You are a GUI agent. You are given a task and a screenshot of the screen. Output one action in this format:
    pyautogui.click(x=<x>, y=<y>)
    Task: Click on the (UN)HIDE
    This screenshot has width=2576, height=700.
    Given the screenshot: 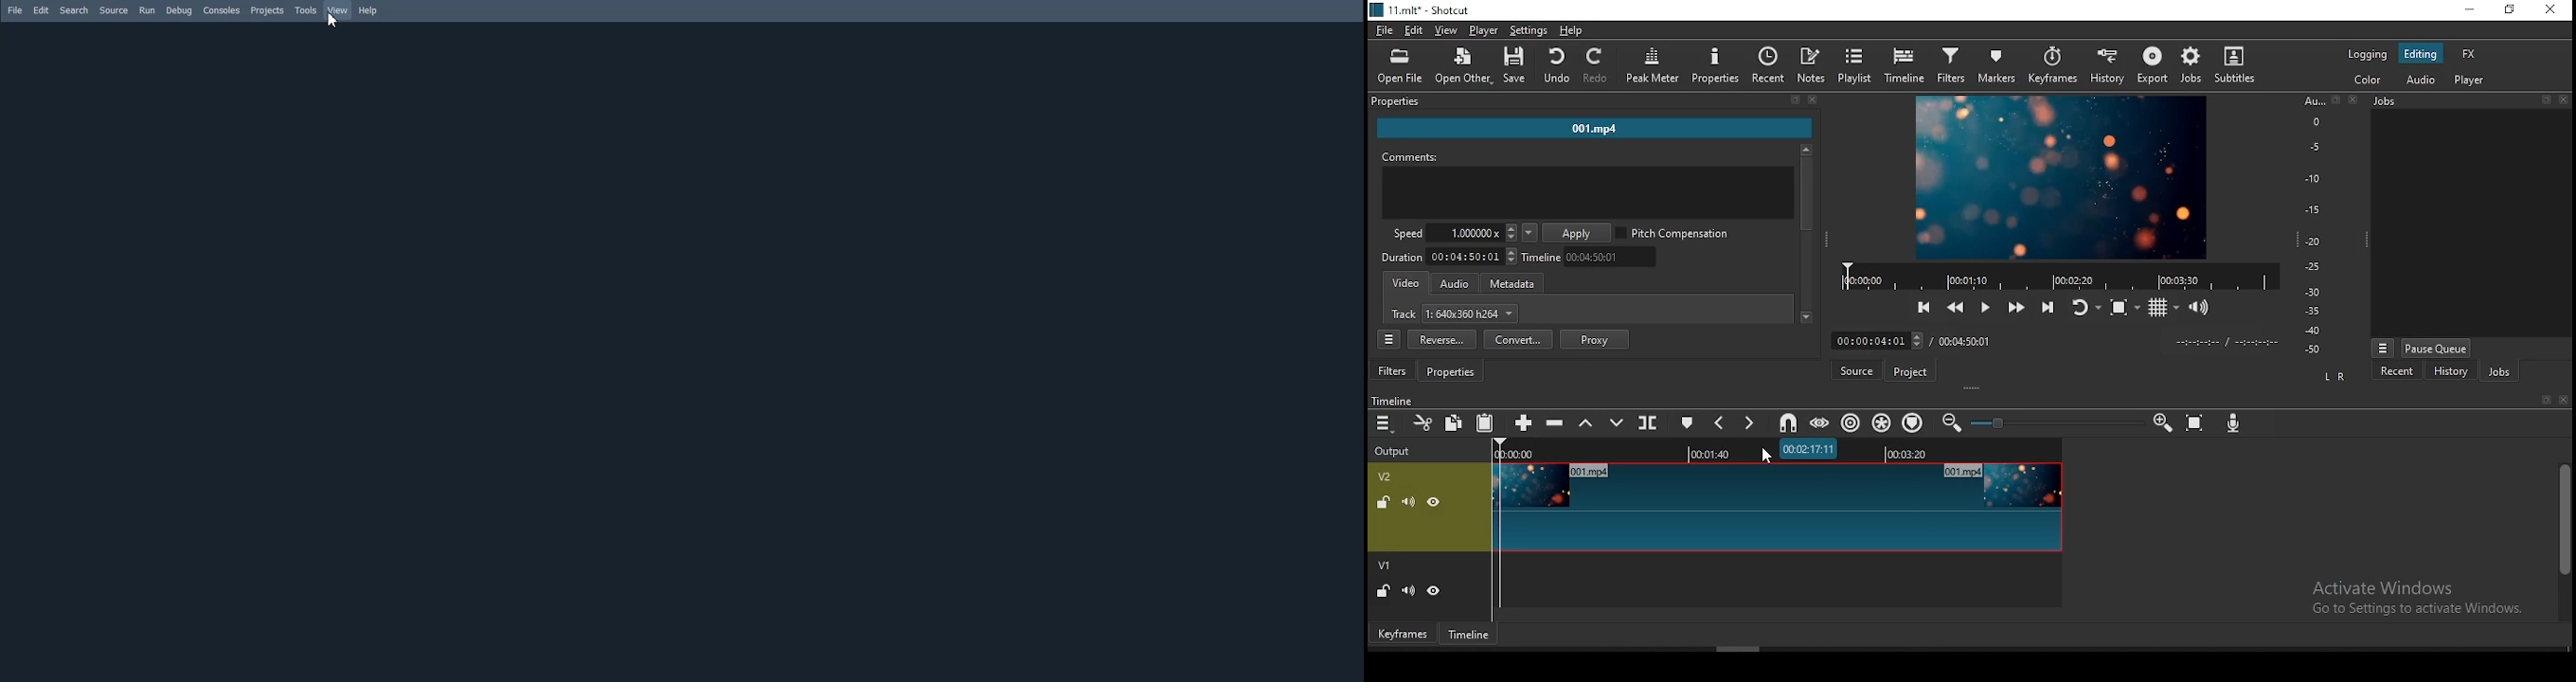 What is the action you would take?
    pyautogui.click(x=1436, y=502)
    